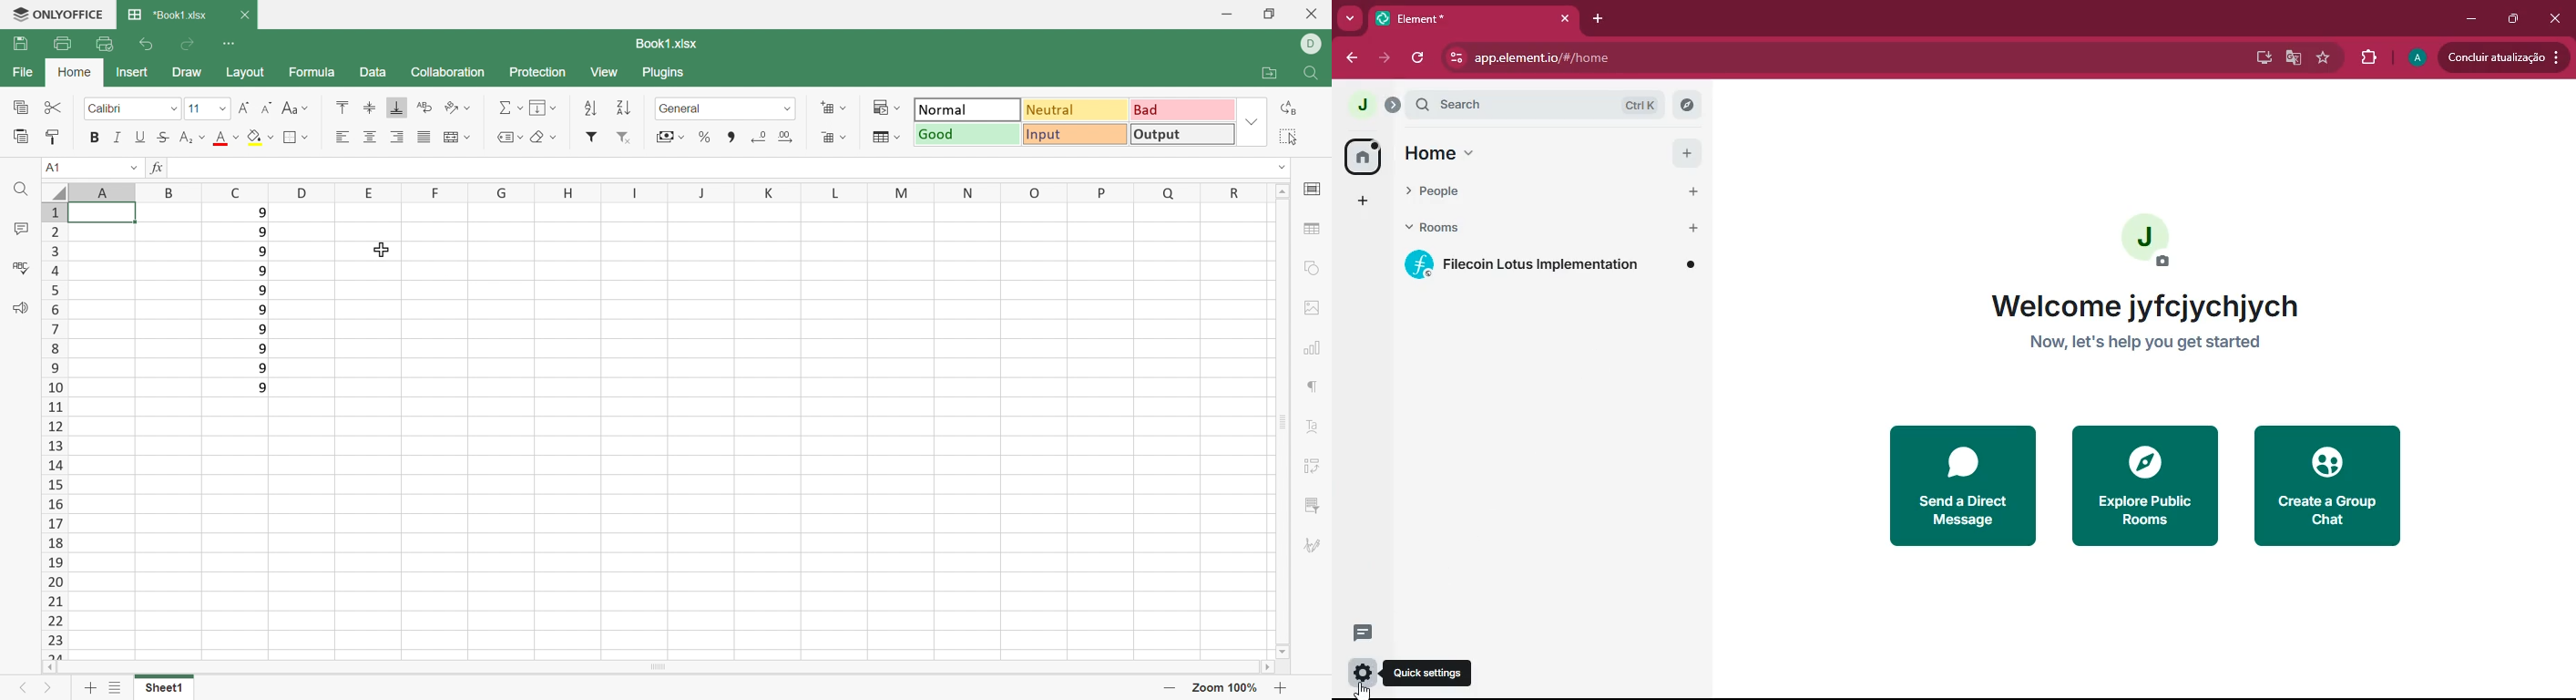 Image resolution: width=2576 pixels, height=700 pixels. What do you see at coordinates (260, 349) in the screenshot?
I see `9` at bounding box center [260, 349].